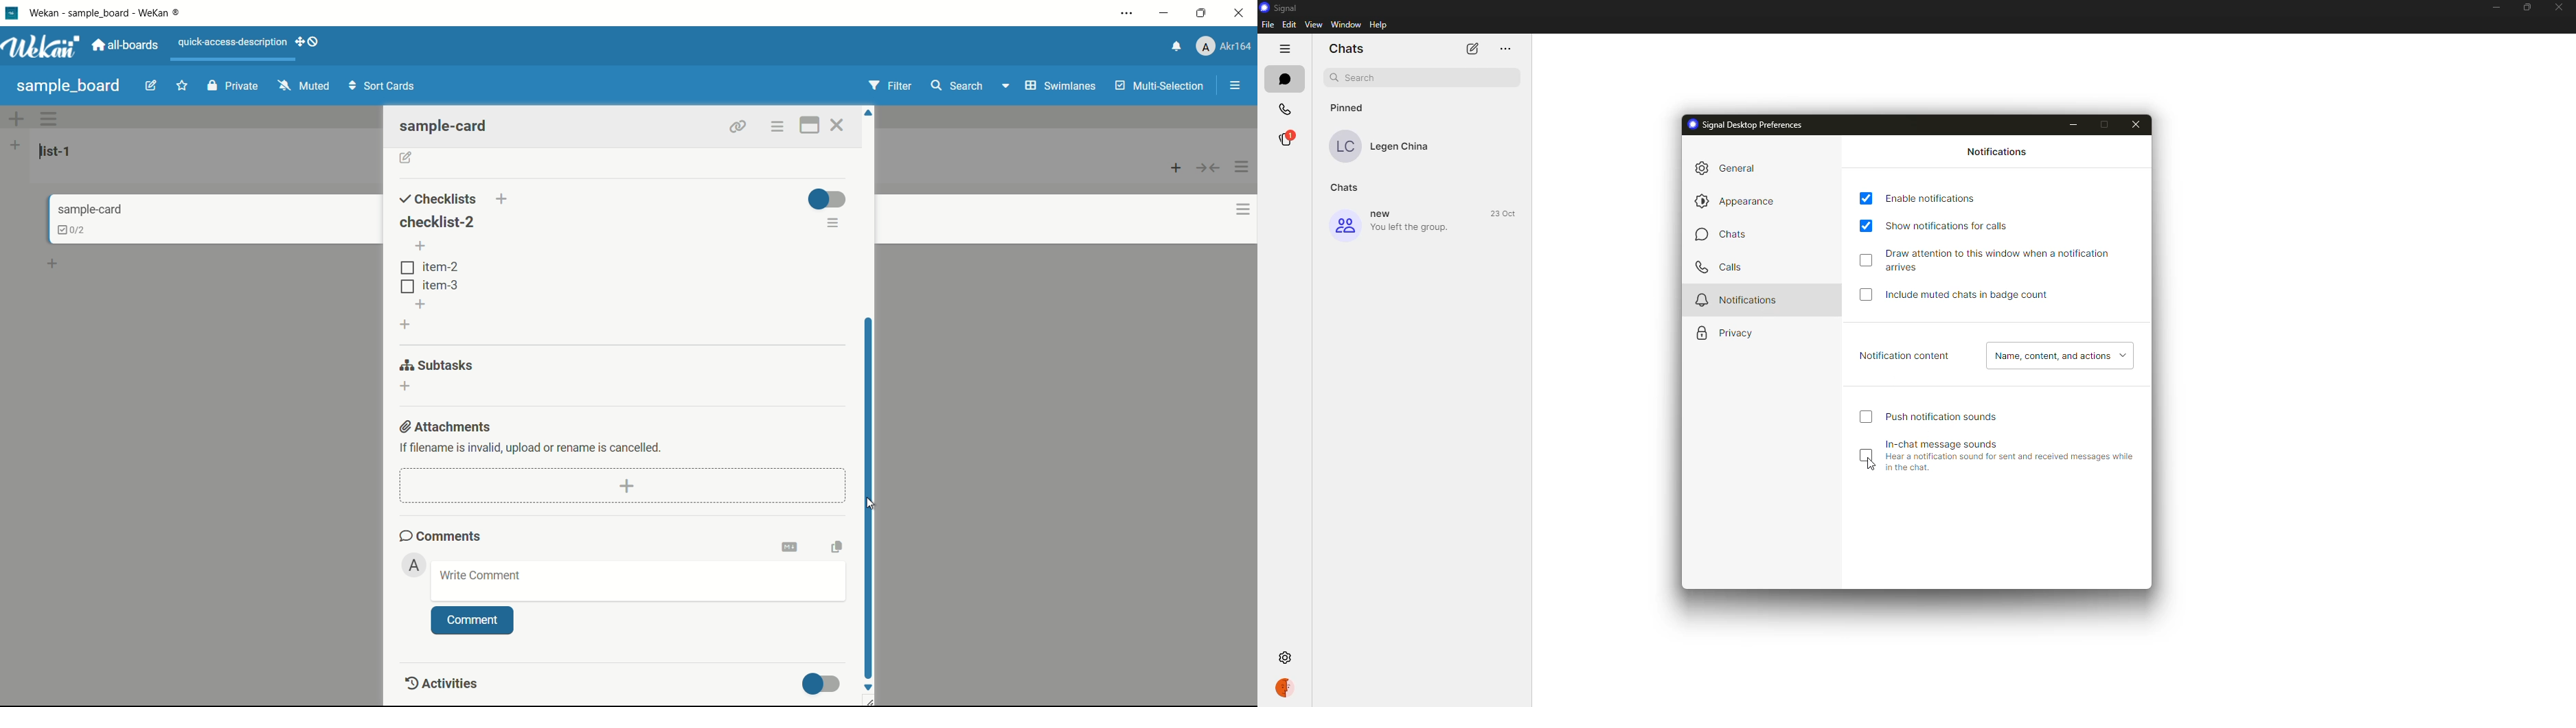 This screenshot has width=2576, height=728. I want to click on chats, so click(1735, 234).